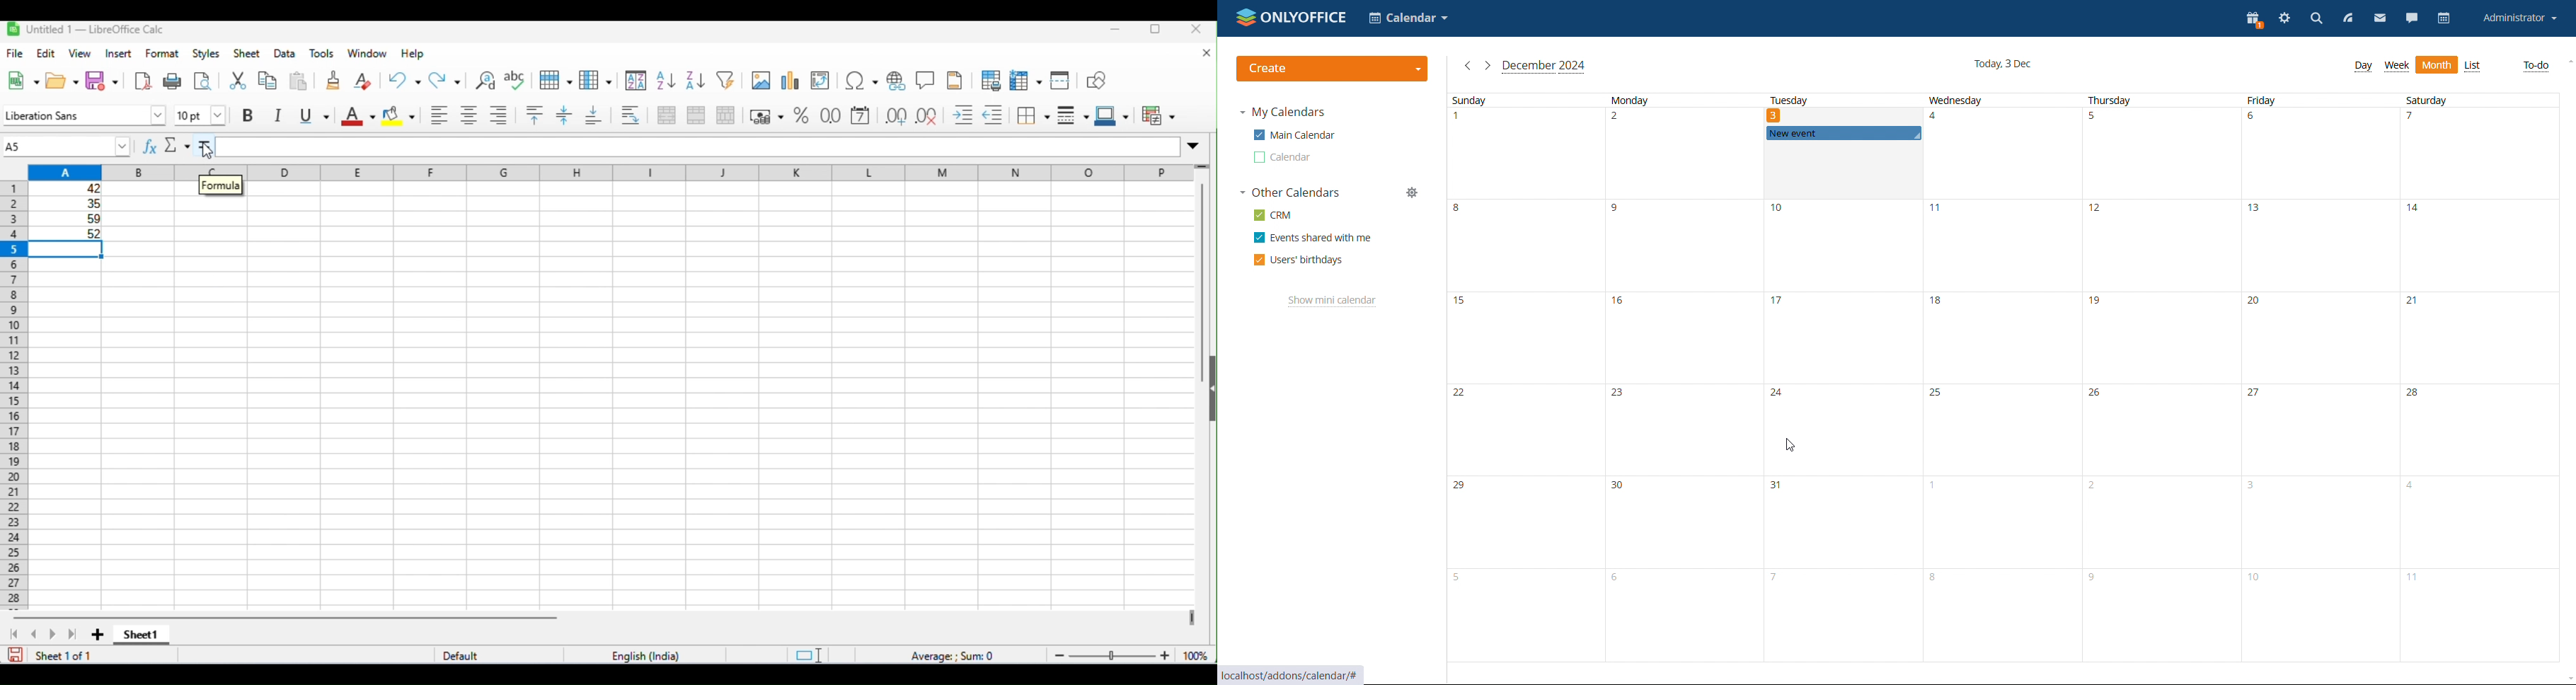  Describe the element at coordinates (66, 249) in the screenshot. I see `selected cell` at that location.